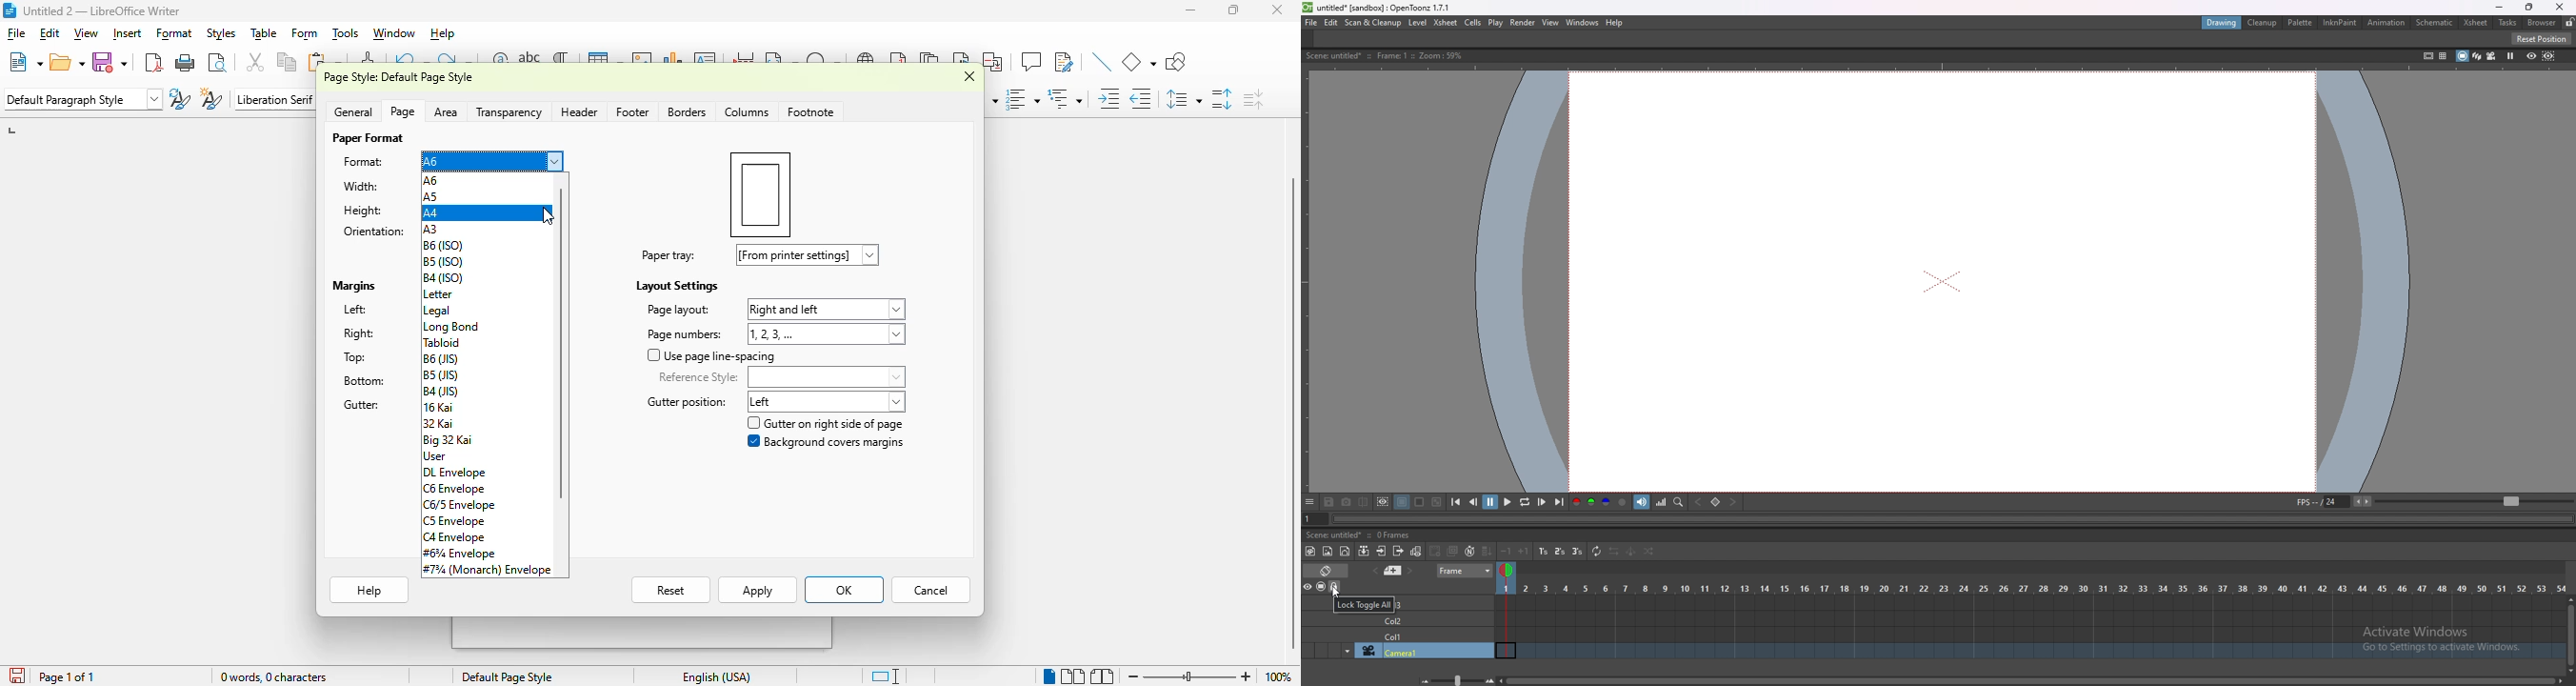 Image resolution: width=2576 pixels, height=700 pixels. I want to click on long bond, so click(451, 327).